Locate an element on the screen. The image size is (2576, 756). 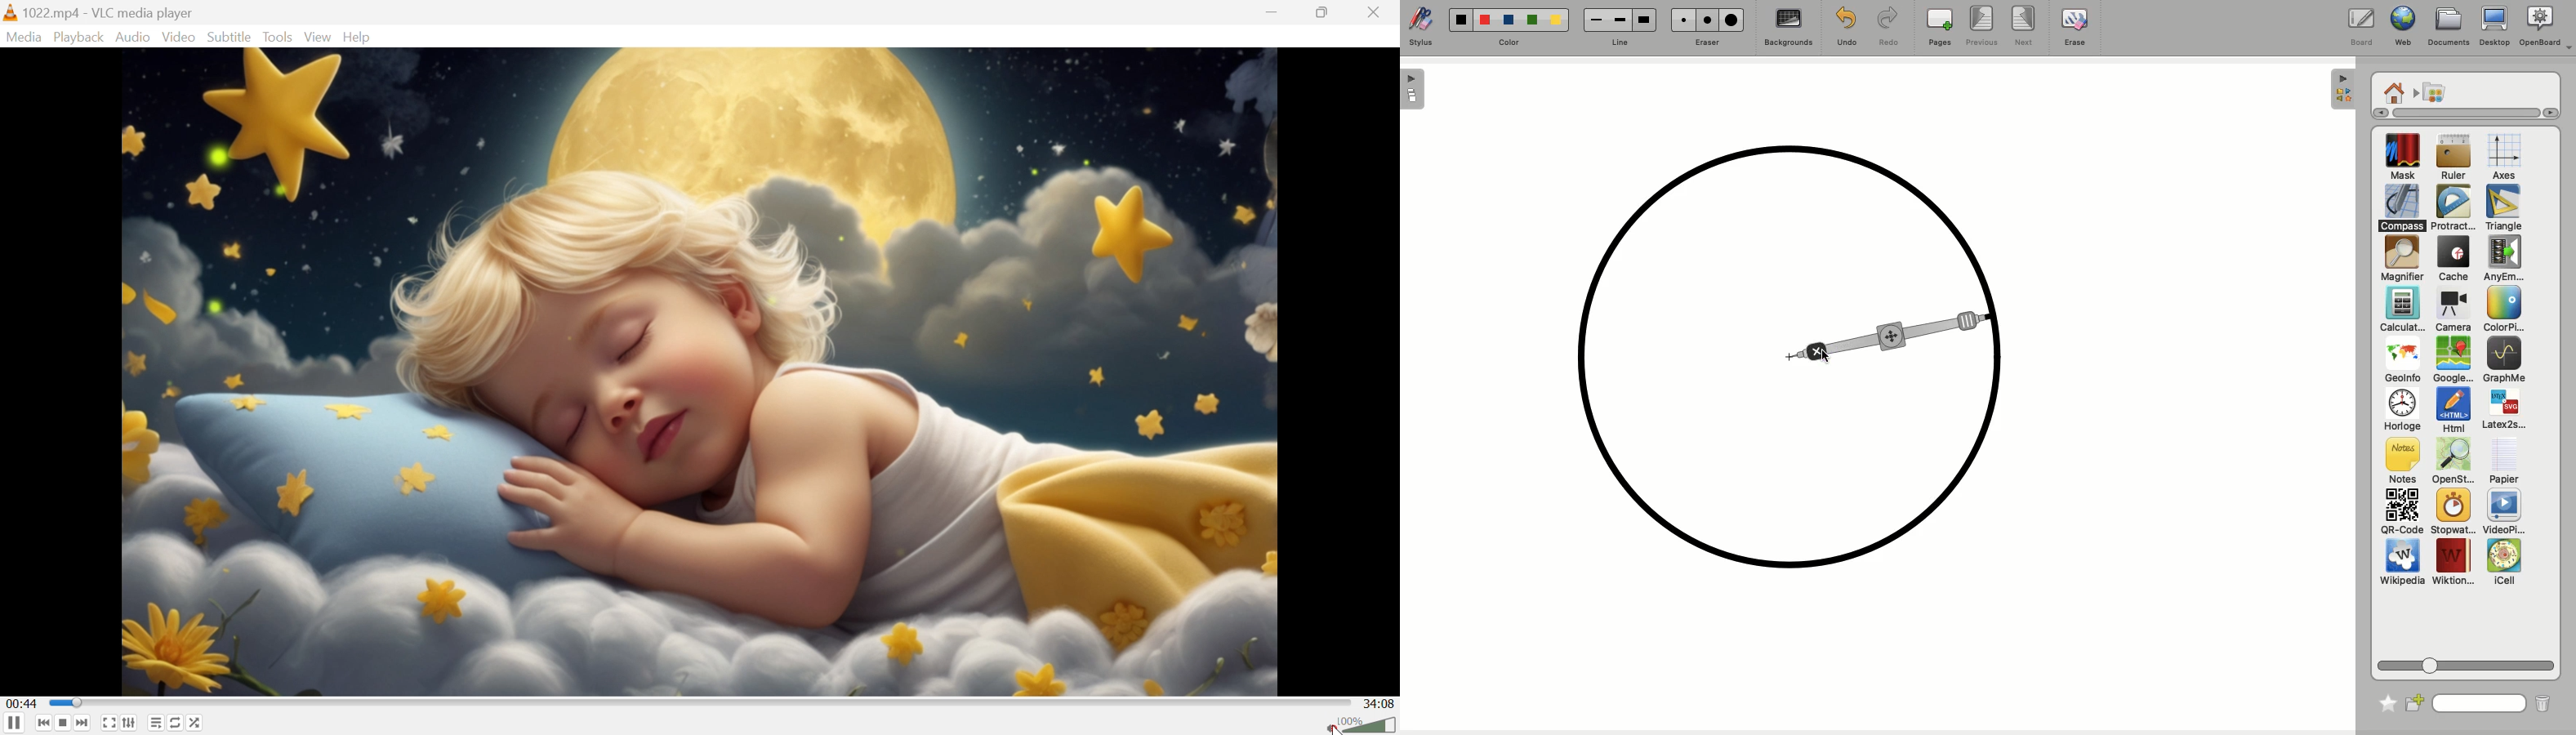
Playback is located at coordinates (77, 36).